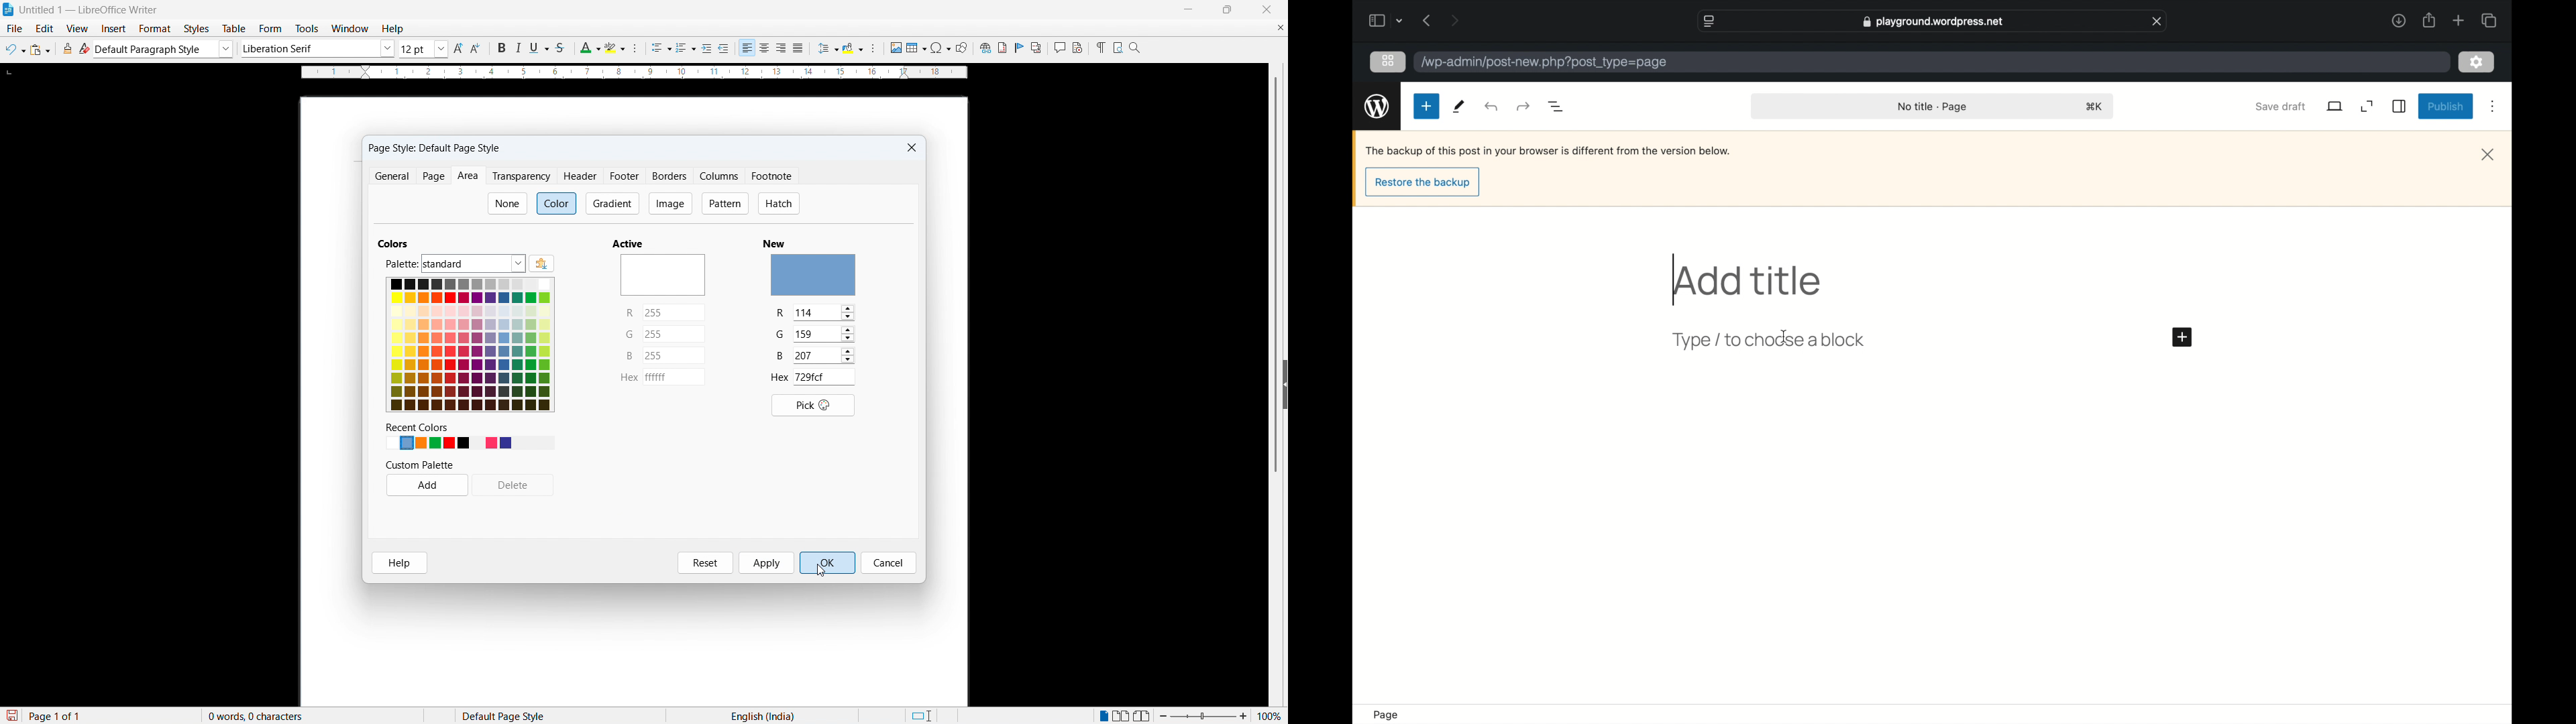 The width and height of the screenshot is (2576, 728). What do you see at coordinates (1376, 20) in the screenshot?
I see `sidebar` at bounding box center [1376, 20].